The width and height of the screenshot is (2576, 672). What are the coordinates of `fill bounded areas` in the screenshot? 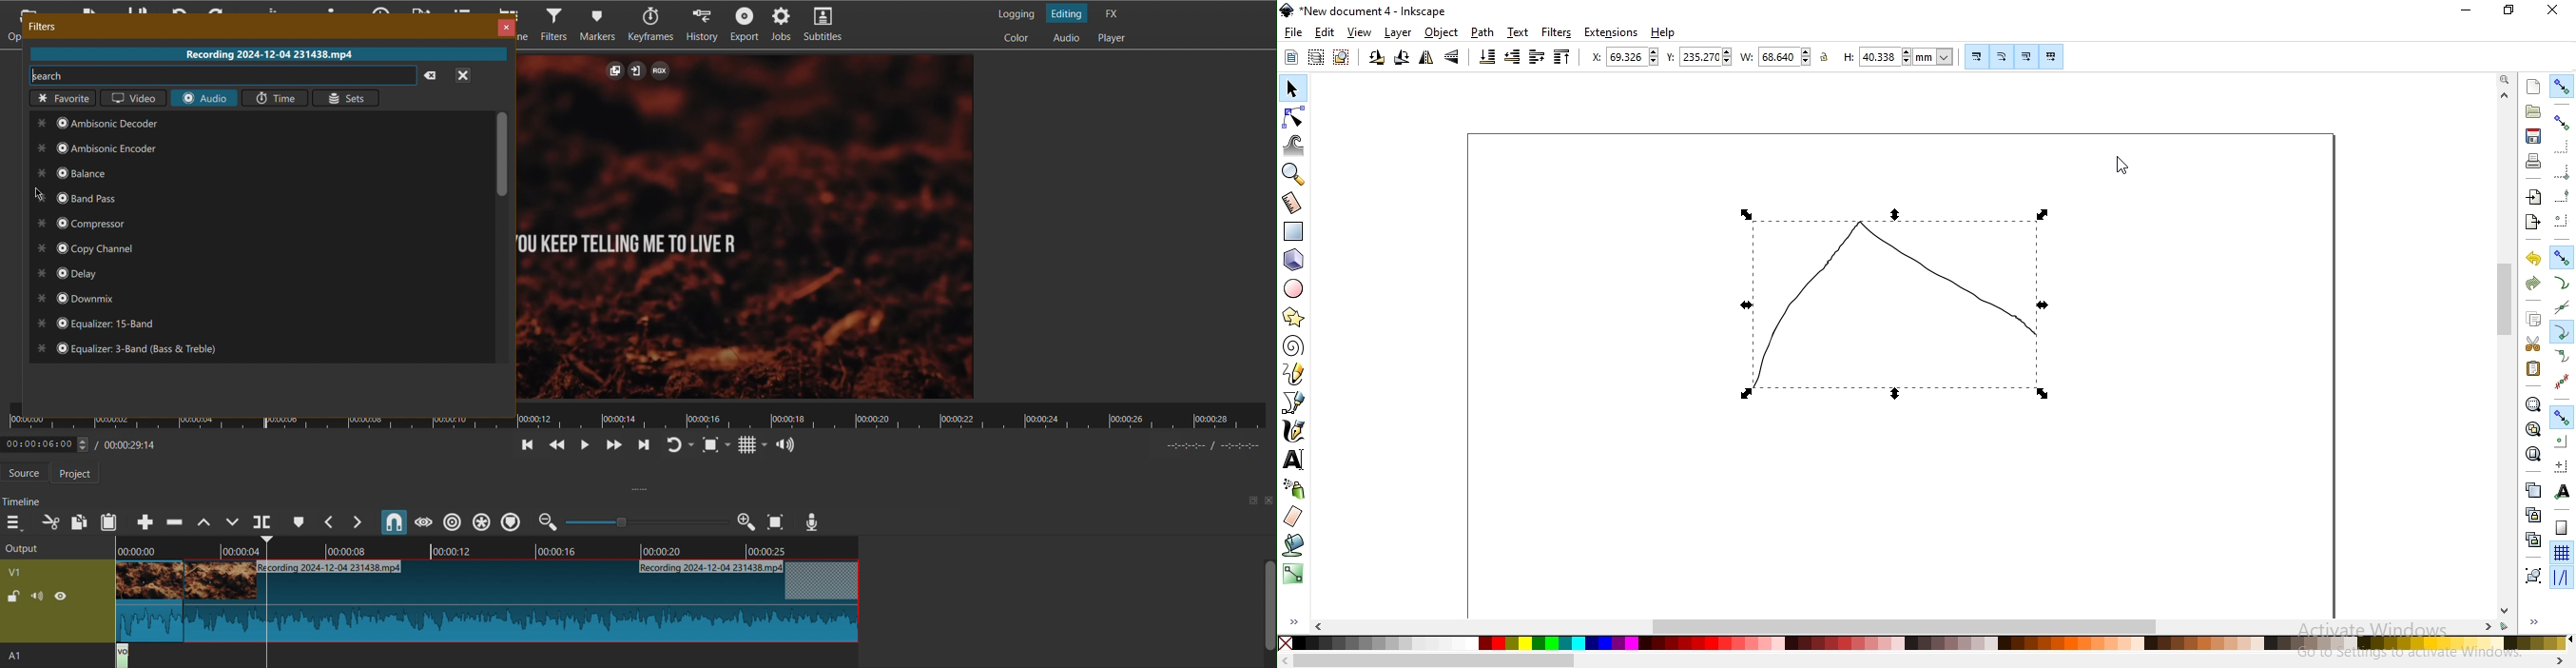 It's located at (1294, 545).